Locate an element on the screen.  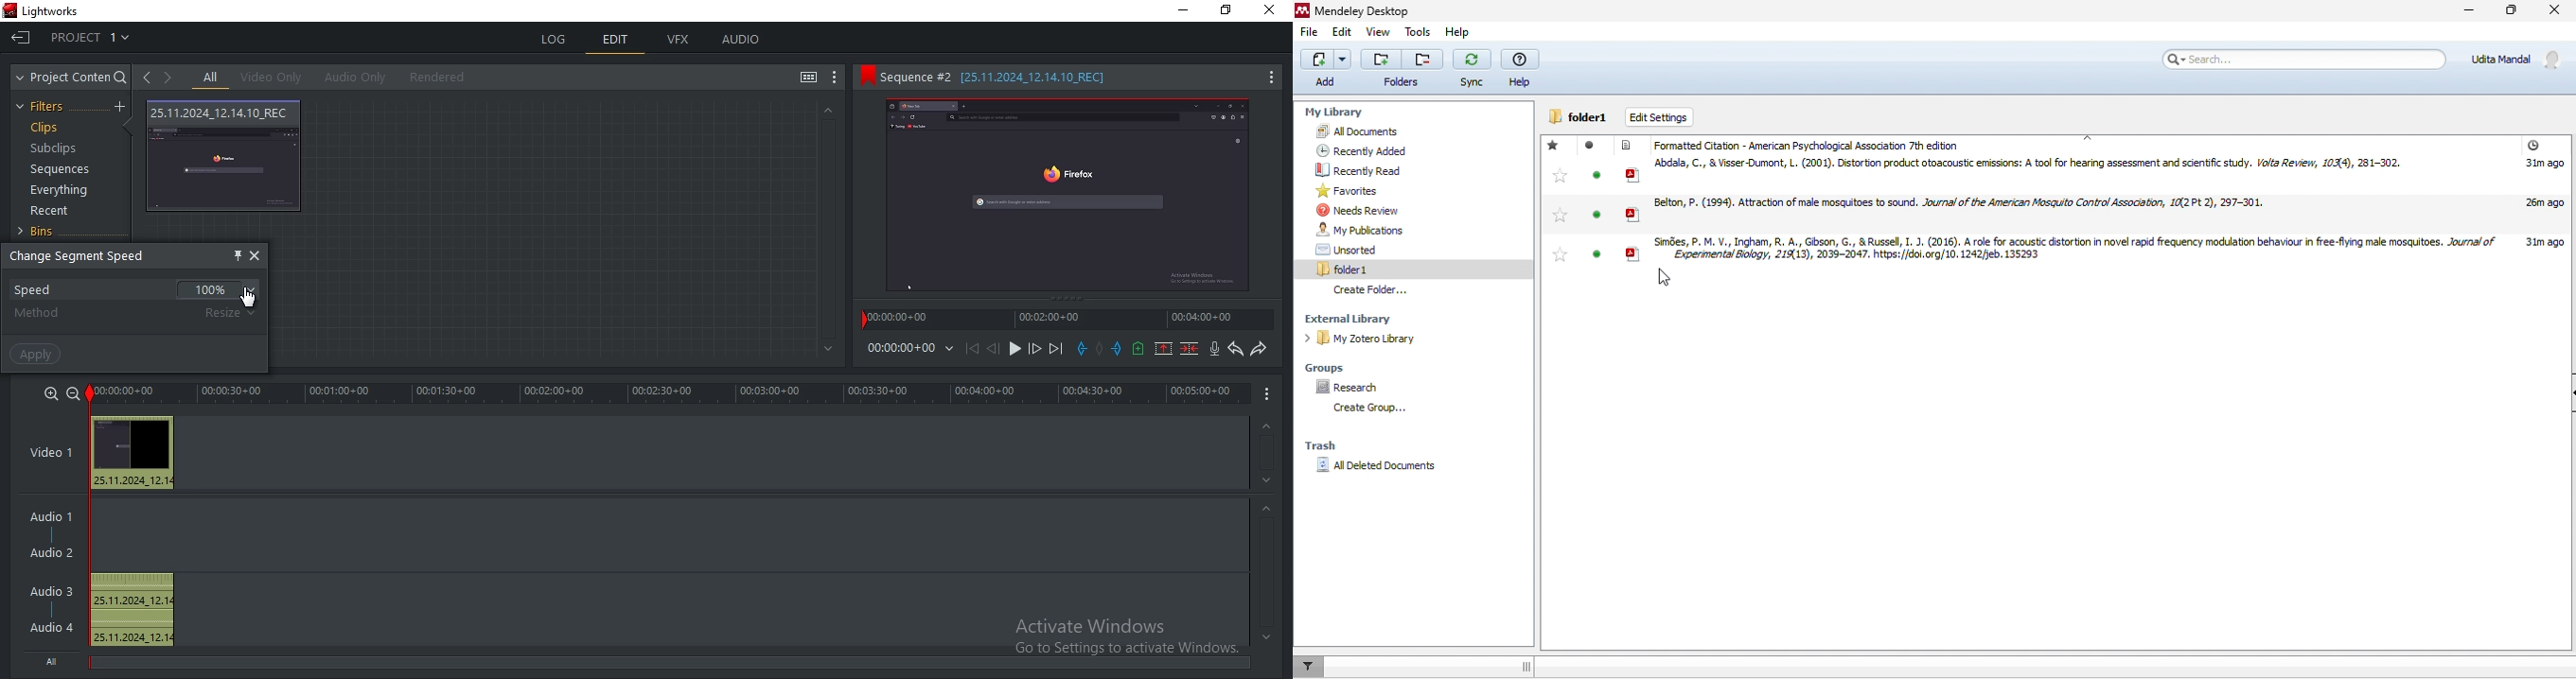
help is located at coordinates (1456, 32).